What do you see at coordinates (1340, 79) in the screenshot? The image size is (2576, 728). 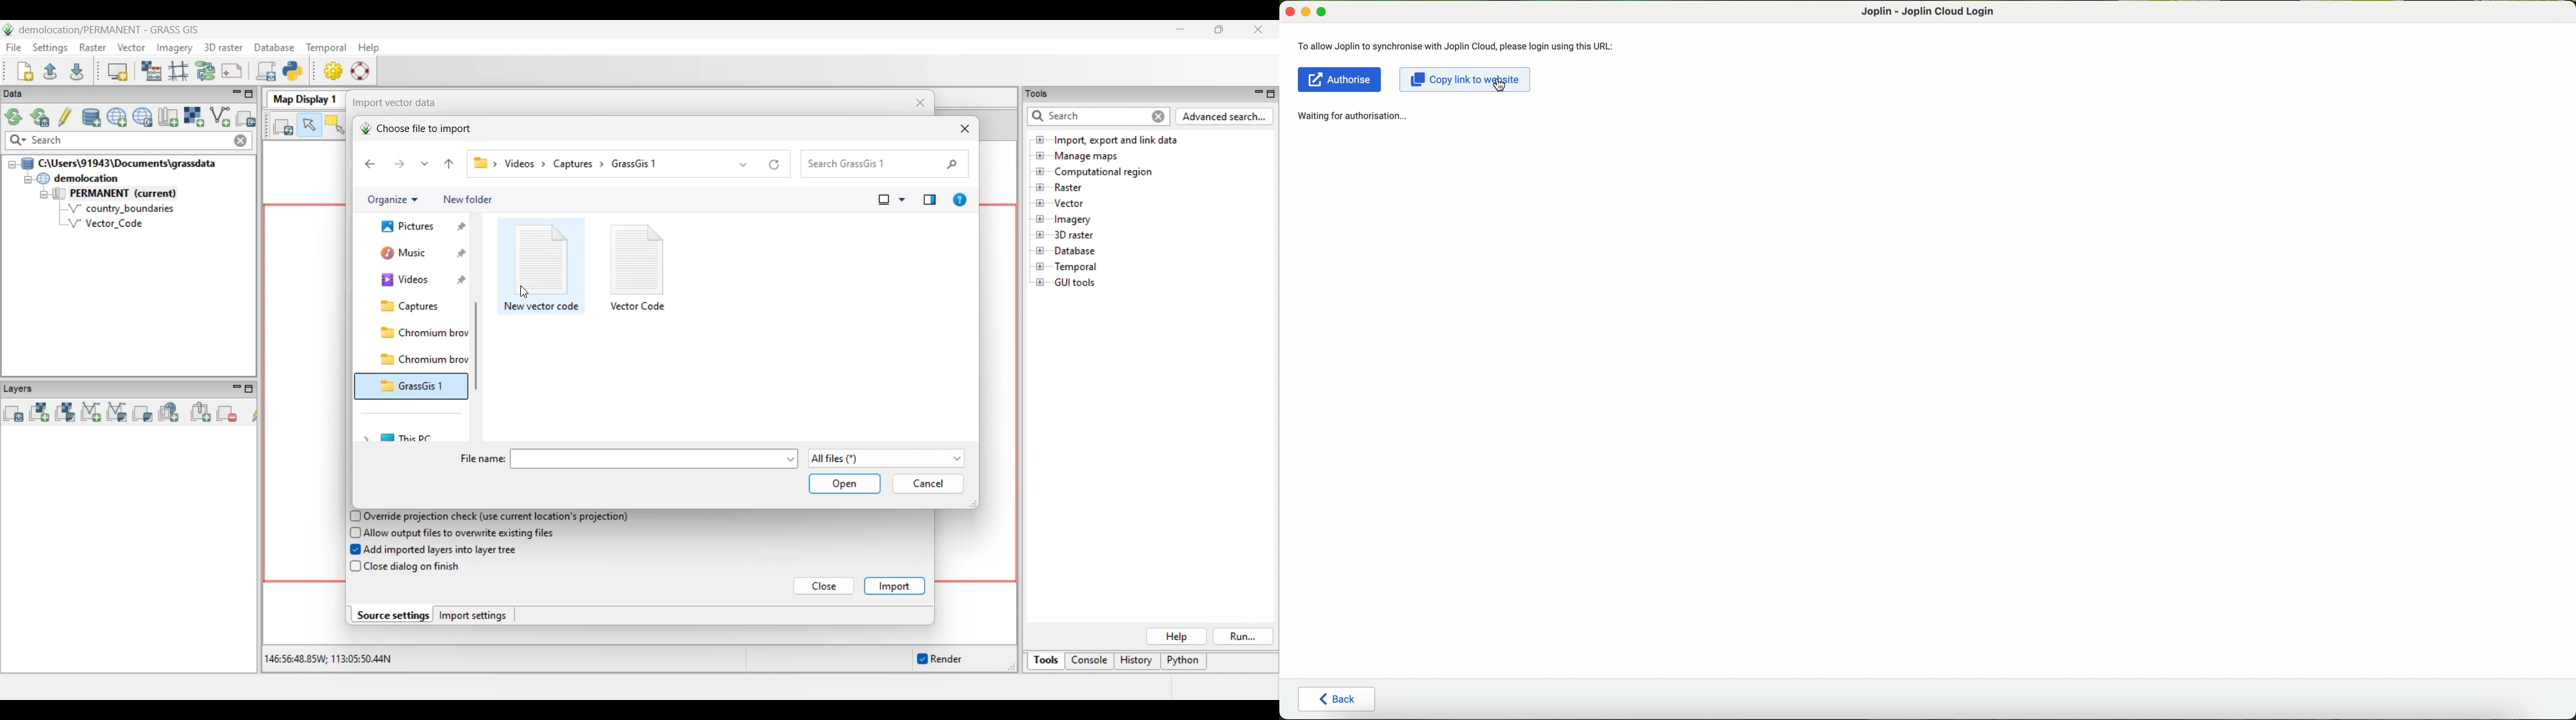 I see `Authorise` at bounding box center [1340, 79].